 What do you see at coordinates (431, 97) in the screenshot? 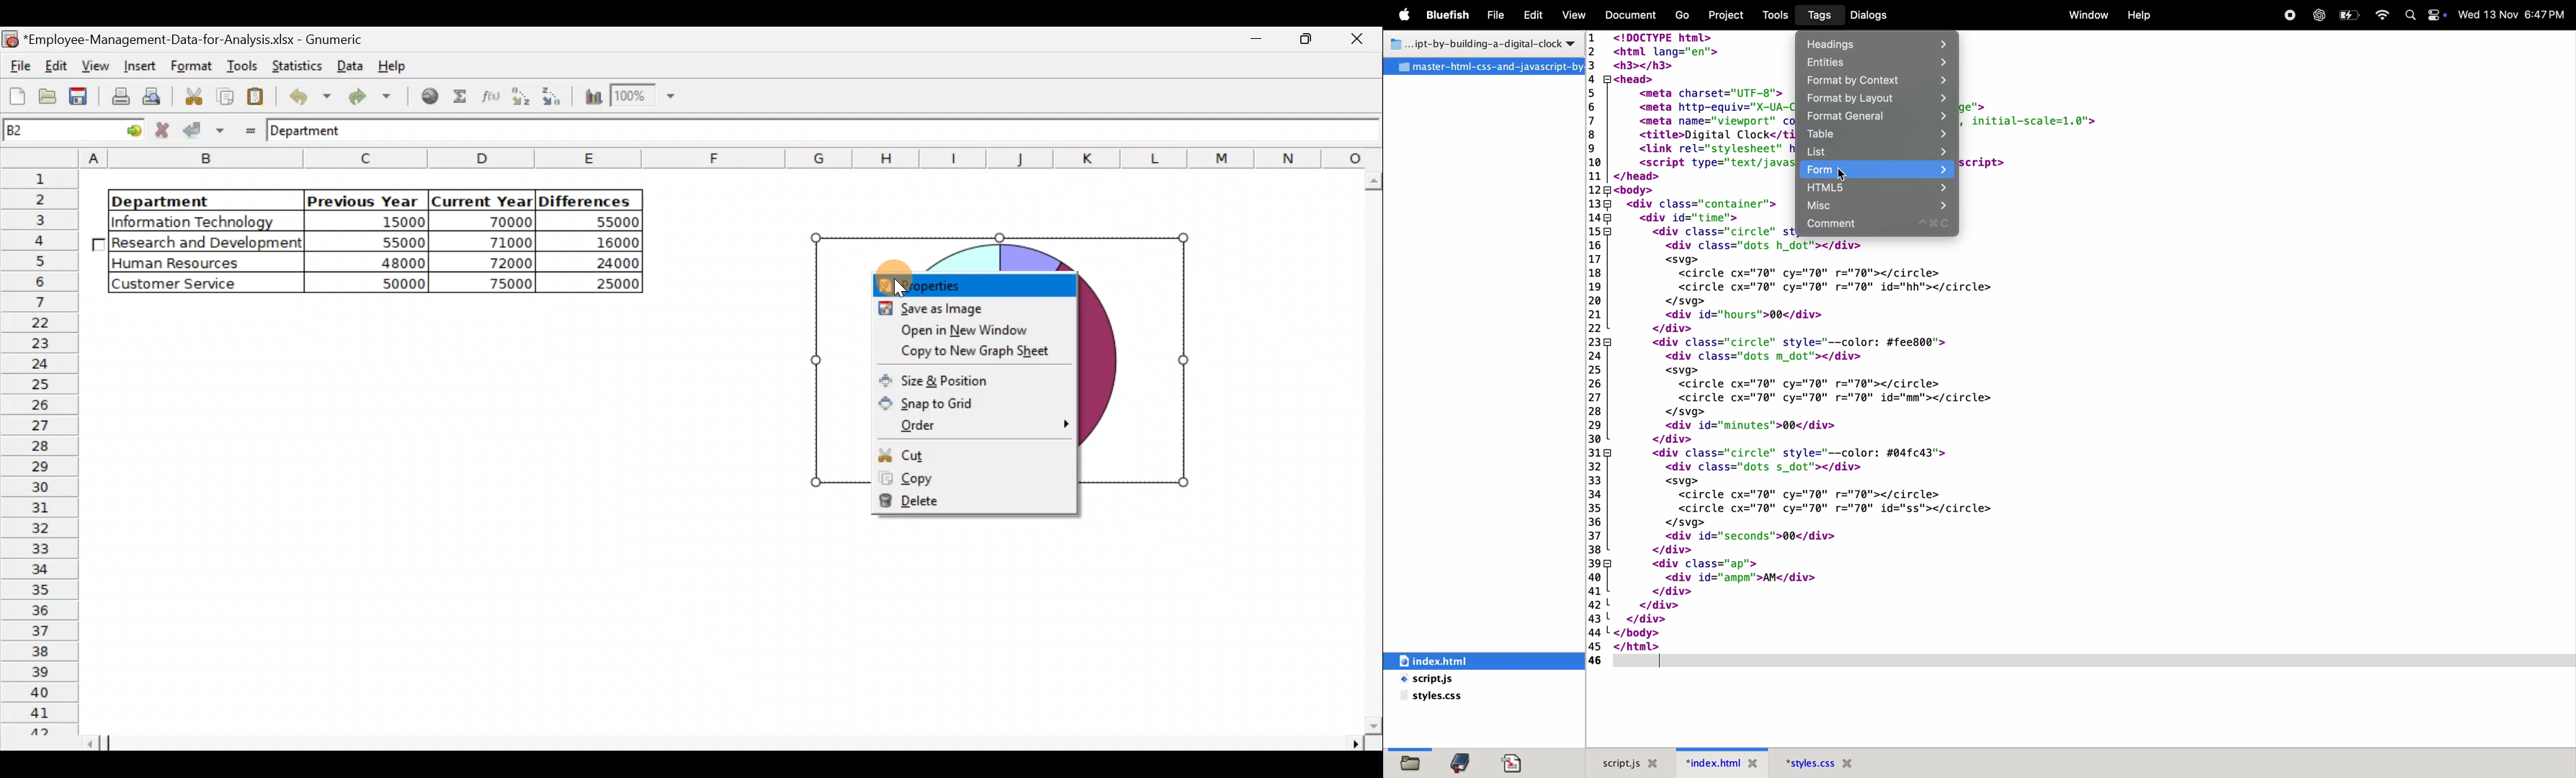
I see `Insert hyperlink` at bounding box center [431, 97].